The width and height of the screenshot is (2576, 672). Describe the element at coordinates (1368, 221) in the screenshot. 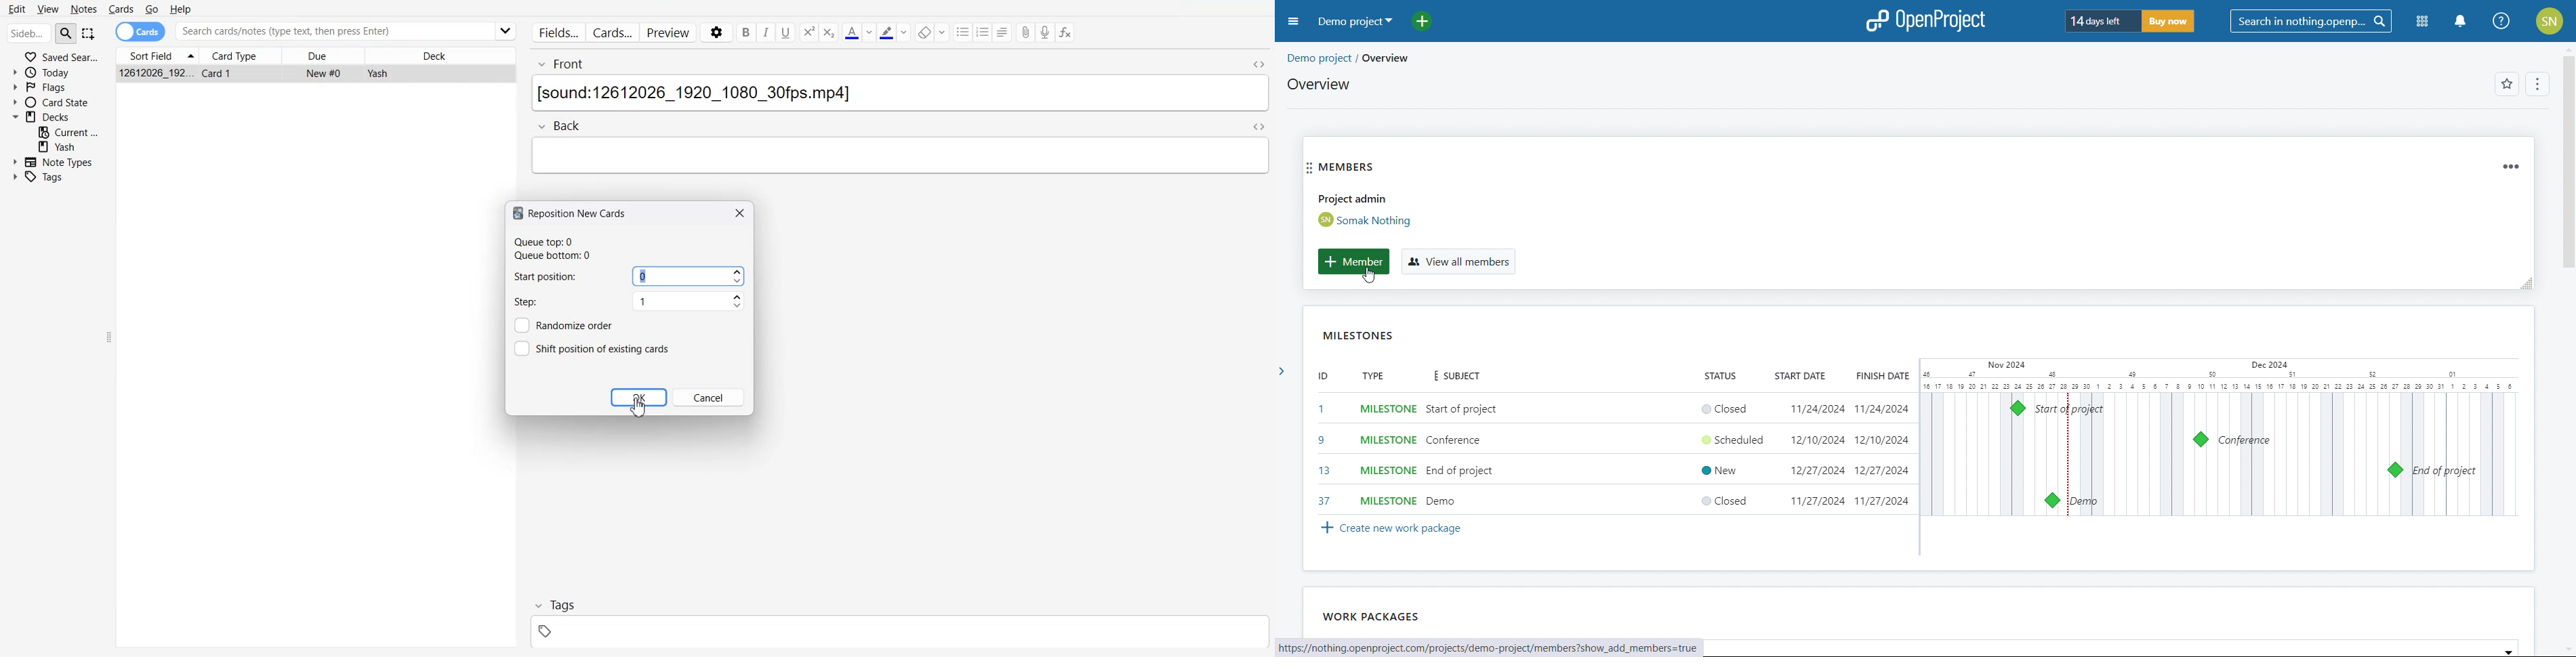

I see `admin account` at that location.